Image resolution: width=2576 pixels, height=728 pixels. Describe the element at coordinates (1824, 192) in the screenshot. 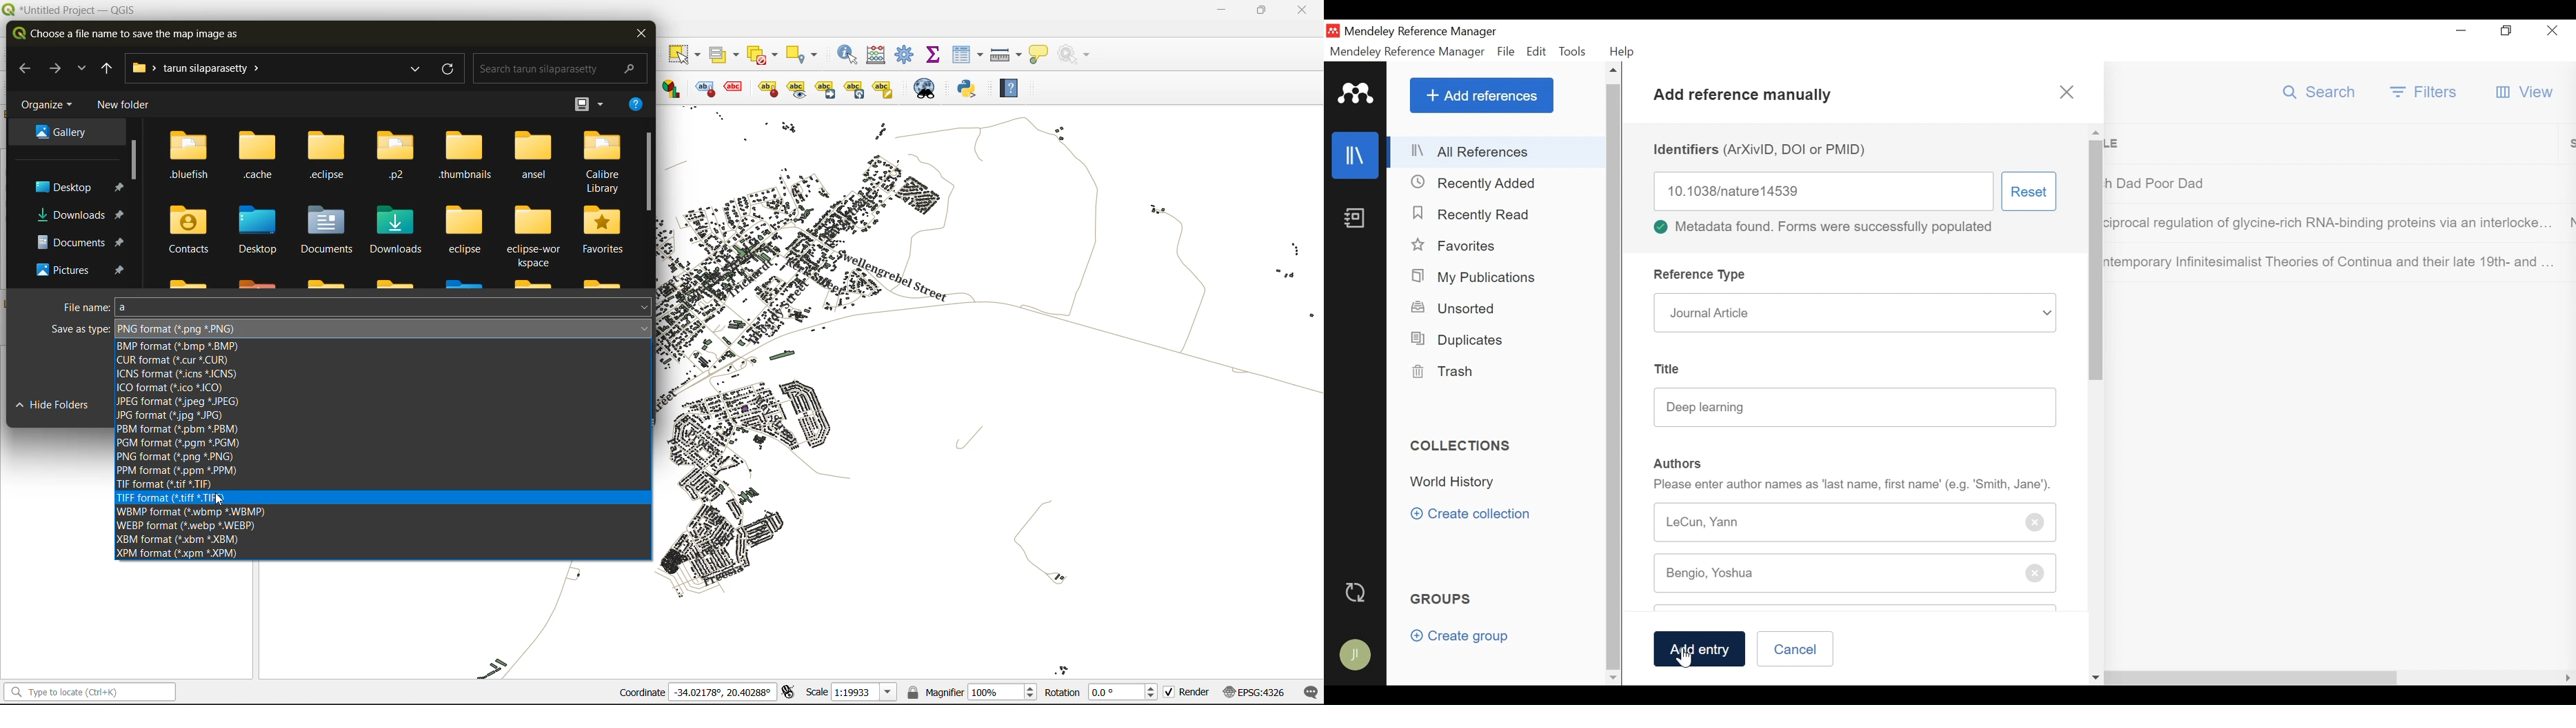

I see `Identifier` at that location.